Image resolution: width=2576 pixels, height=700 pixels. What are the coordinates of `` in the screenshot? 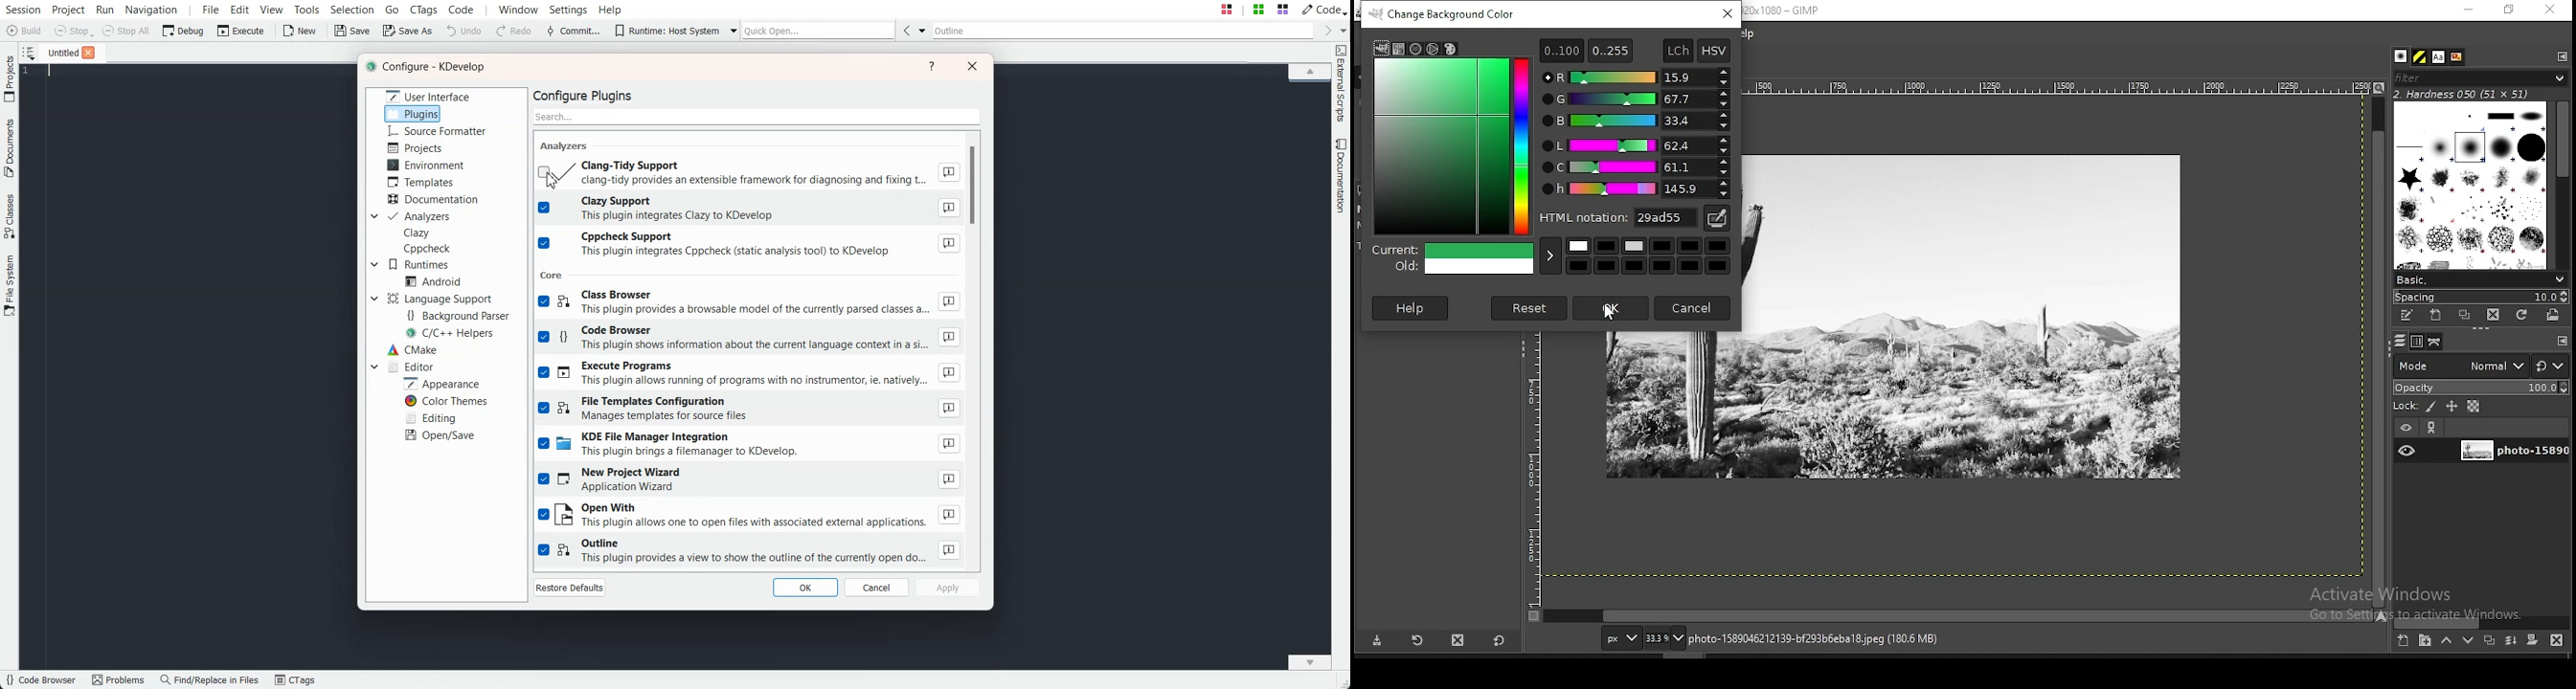 It's located at (1833, 638).